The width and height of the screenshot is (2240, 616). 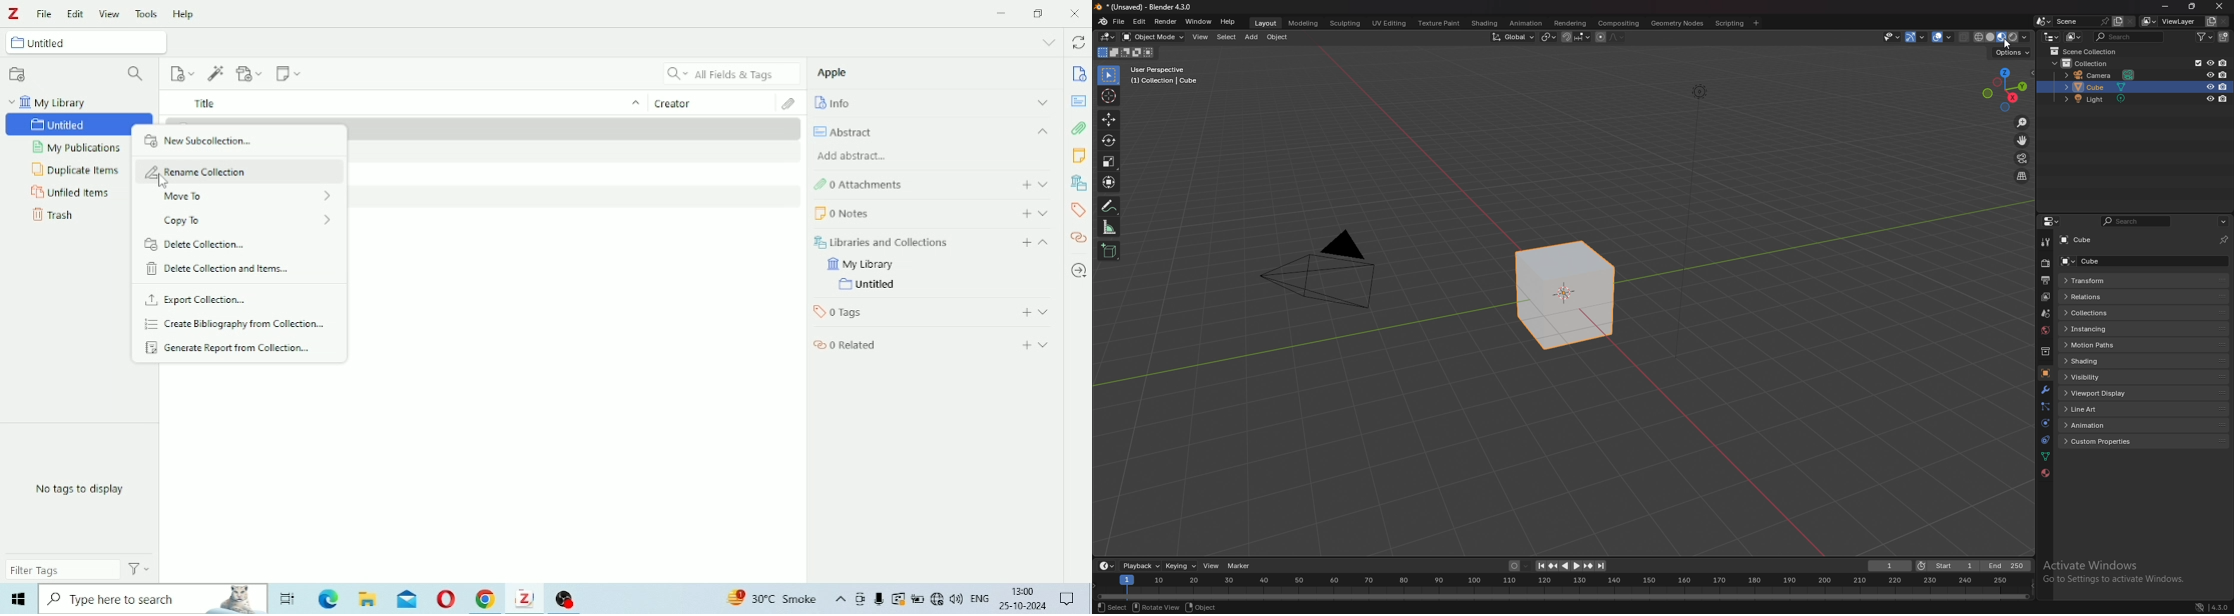 What do you see at coordinates (840, 214) in the screenshot?
I see `Notes` at bounding box center [840, 214].